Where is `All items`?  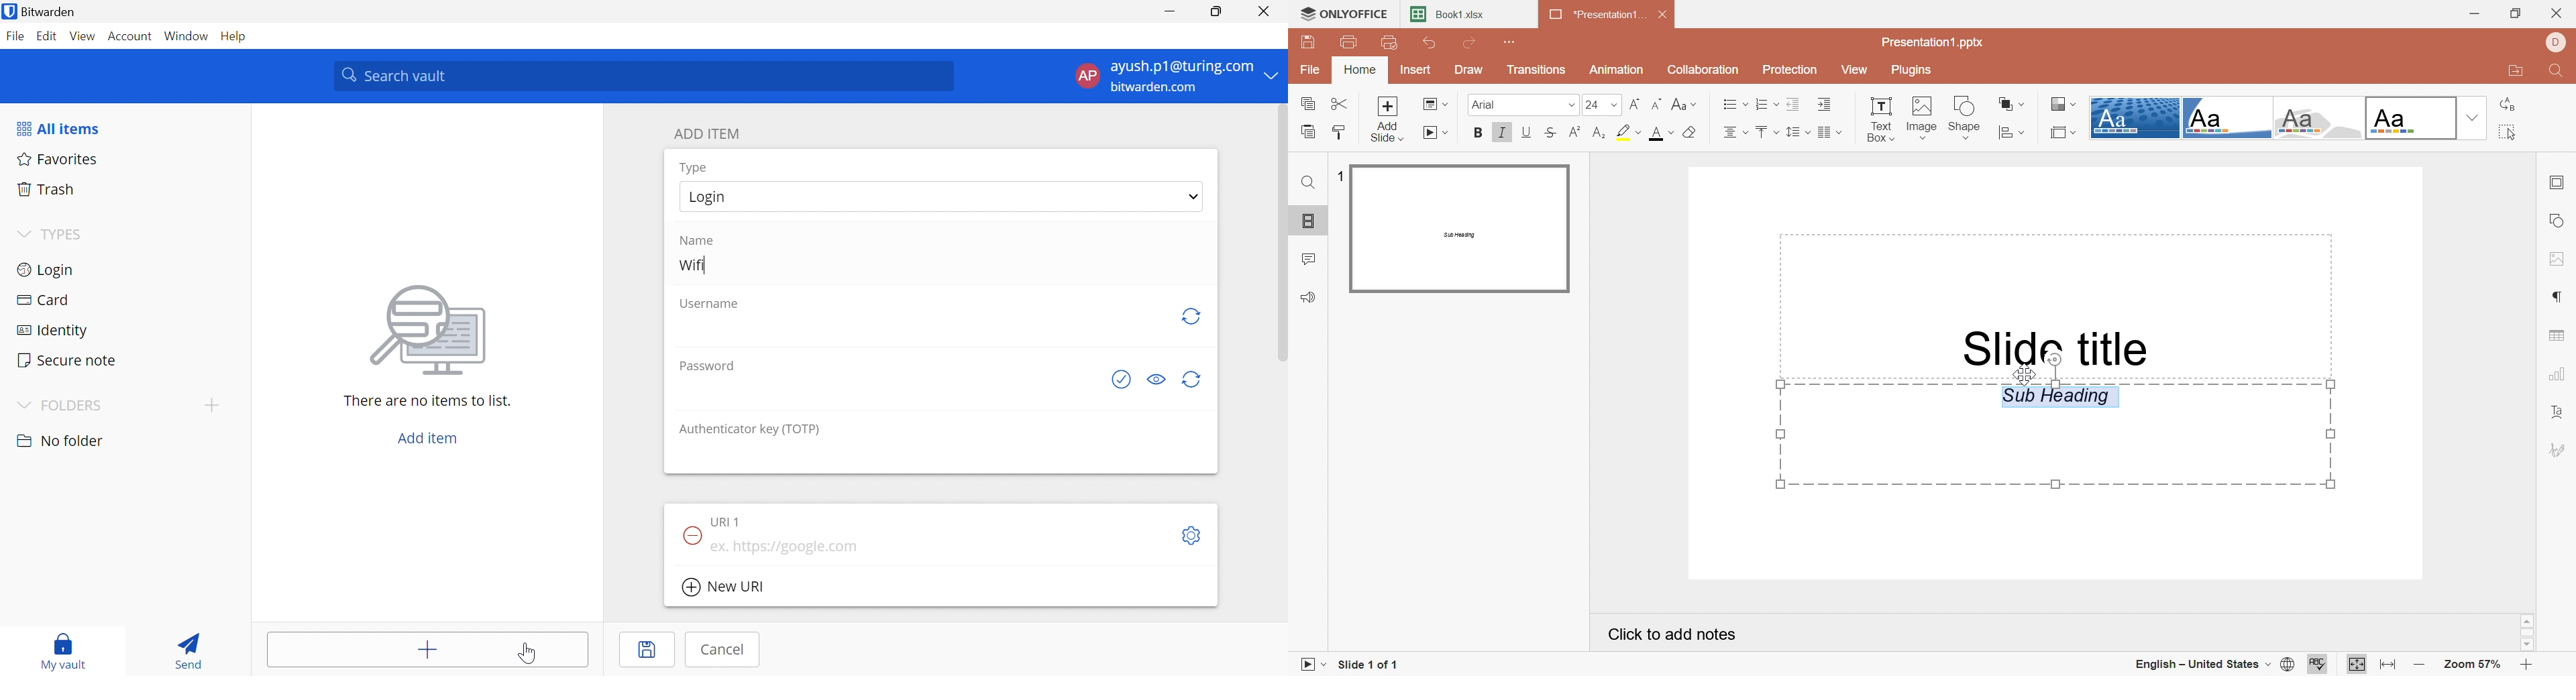
All items is located at coordinates (57, 129).